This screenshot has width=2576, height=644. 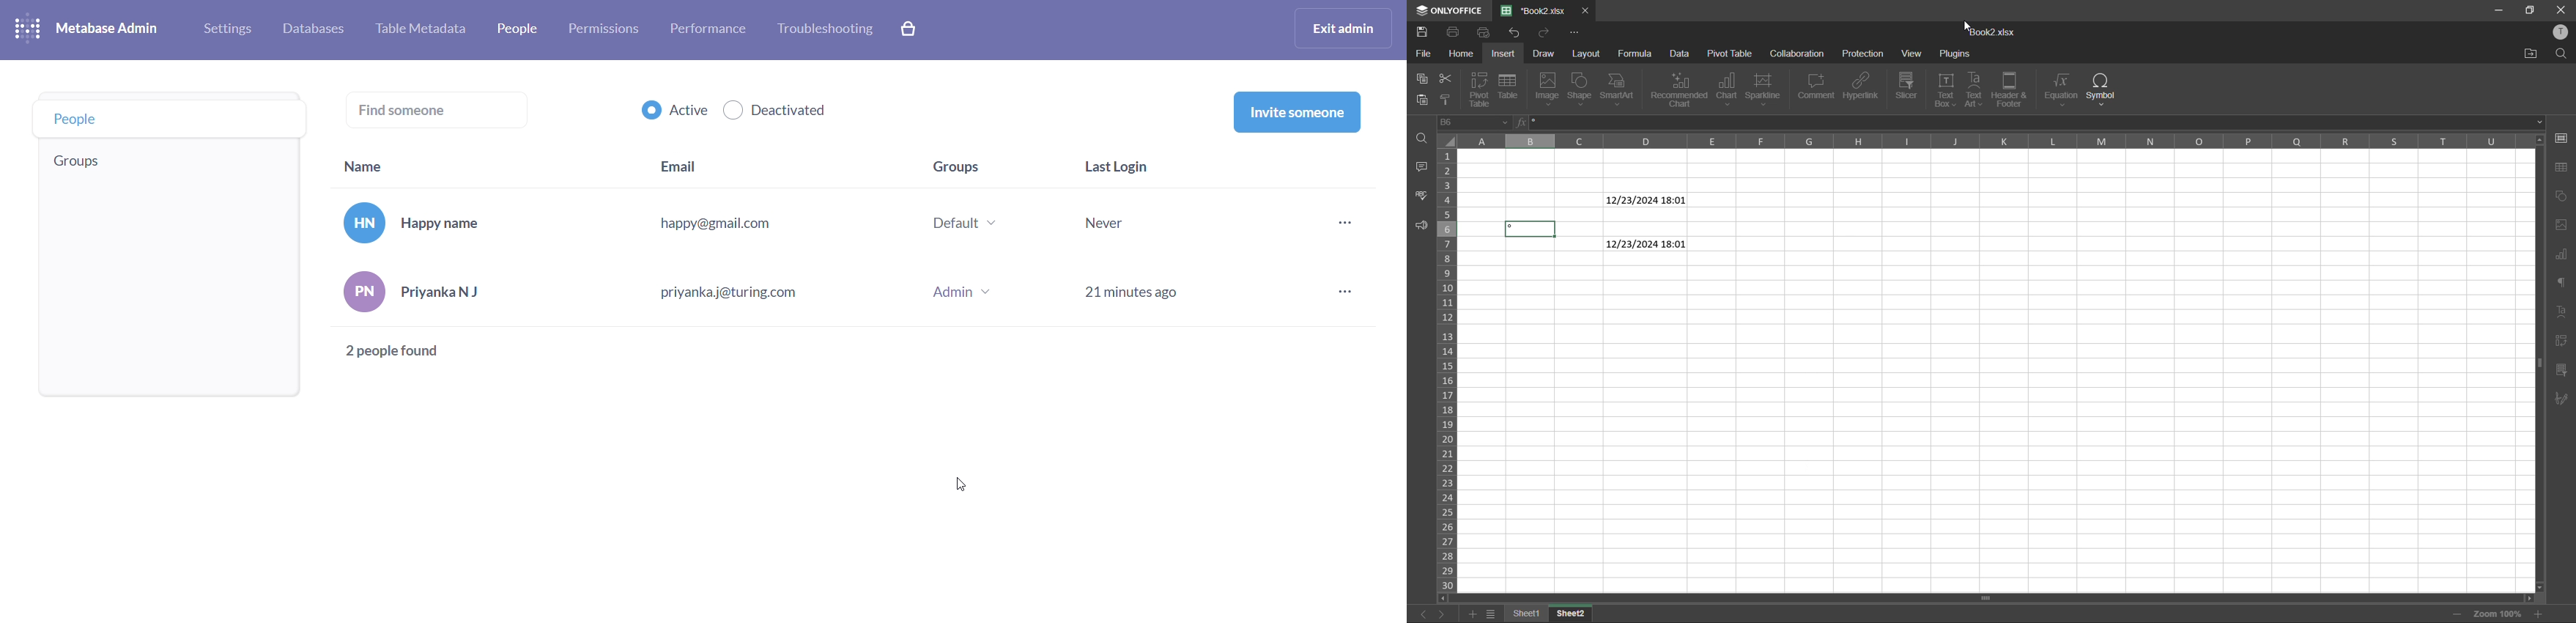 What do you see at coordinates (1798, 54) in the screenshot?
I see `collaboration` at bounding box center [1798, 54].